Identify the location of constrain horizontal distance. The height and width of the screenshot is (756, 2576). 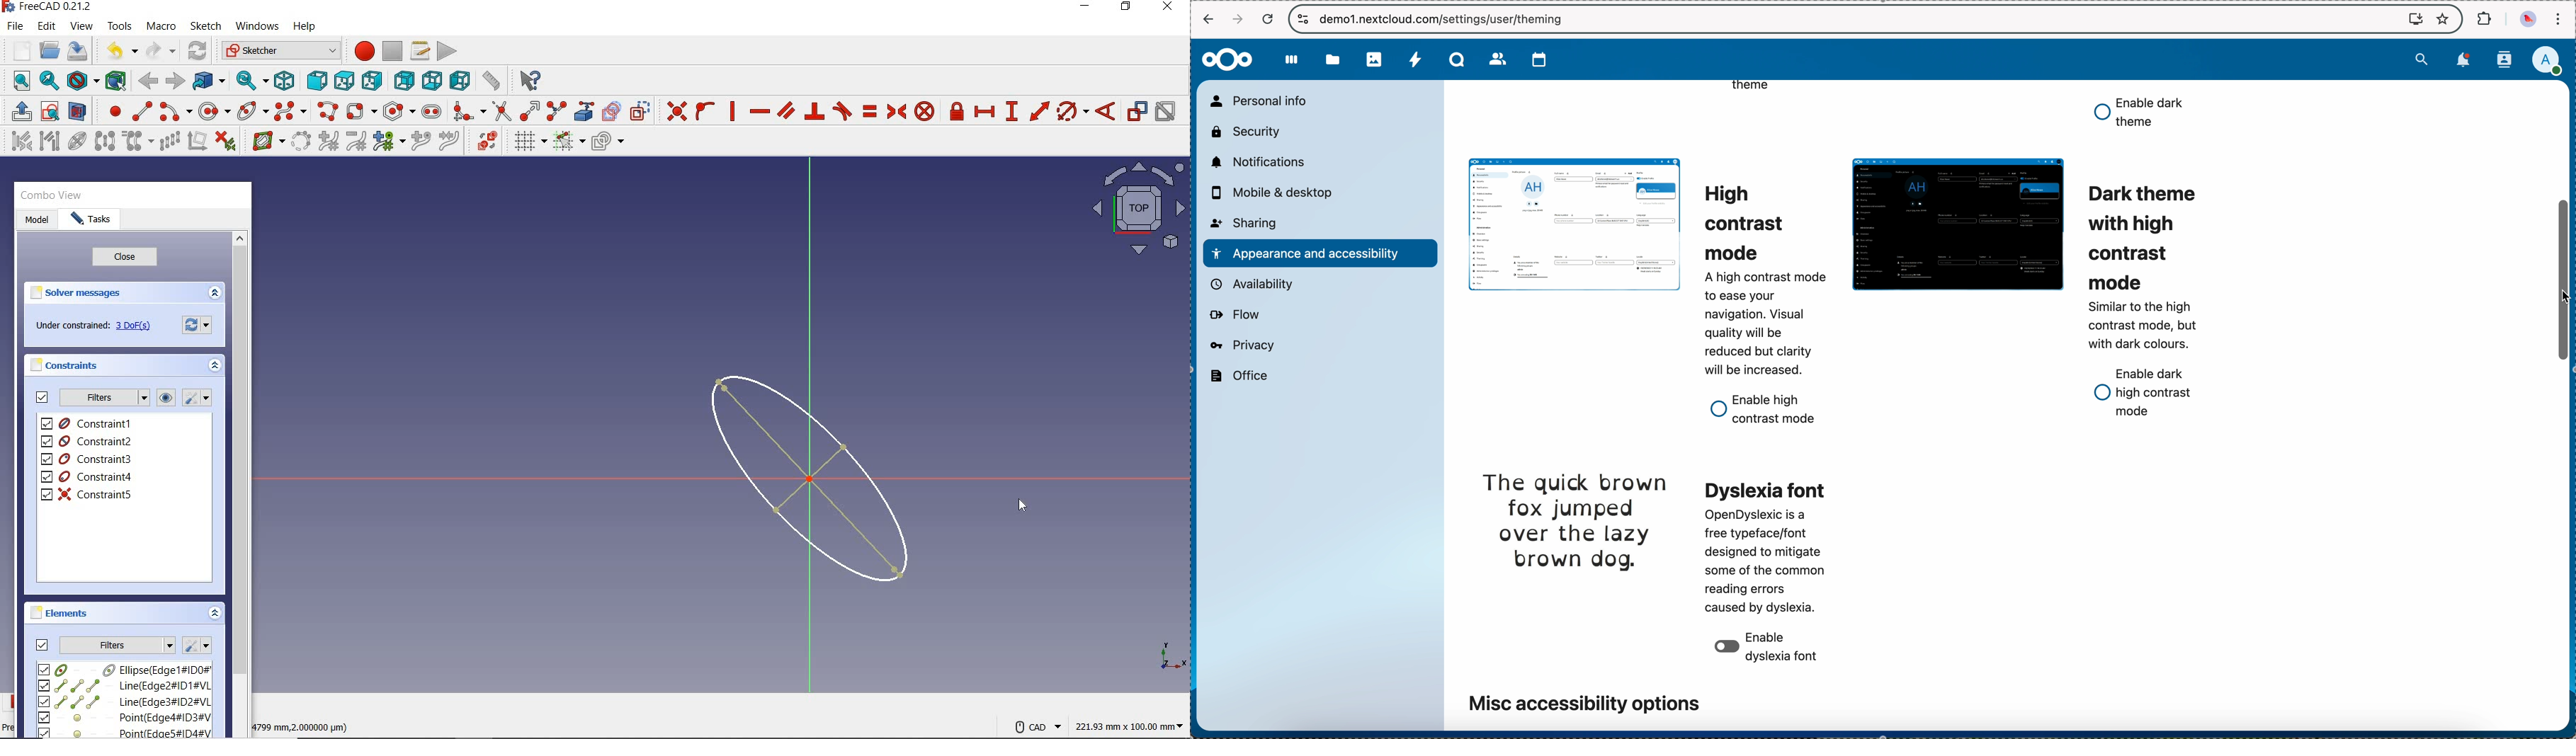
(984, 110).